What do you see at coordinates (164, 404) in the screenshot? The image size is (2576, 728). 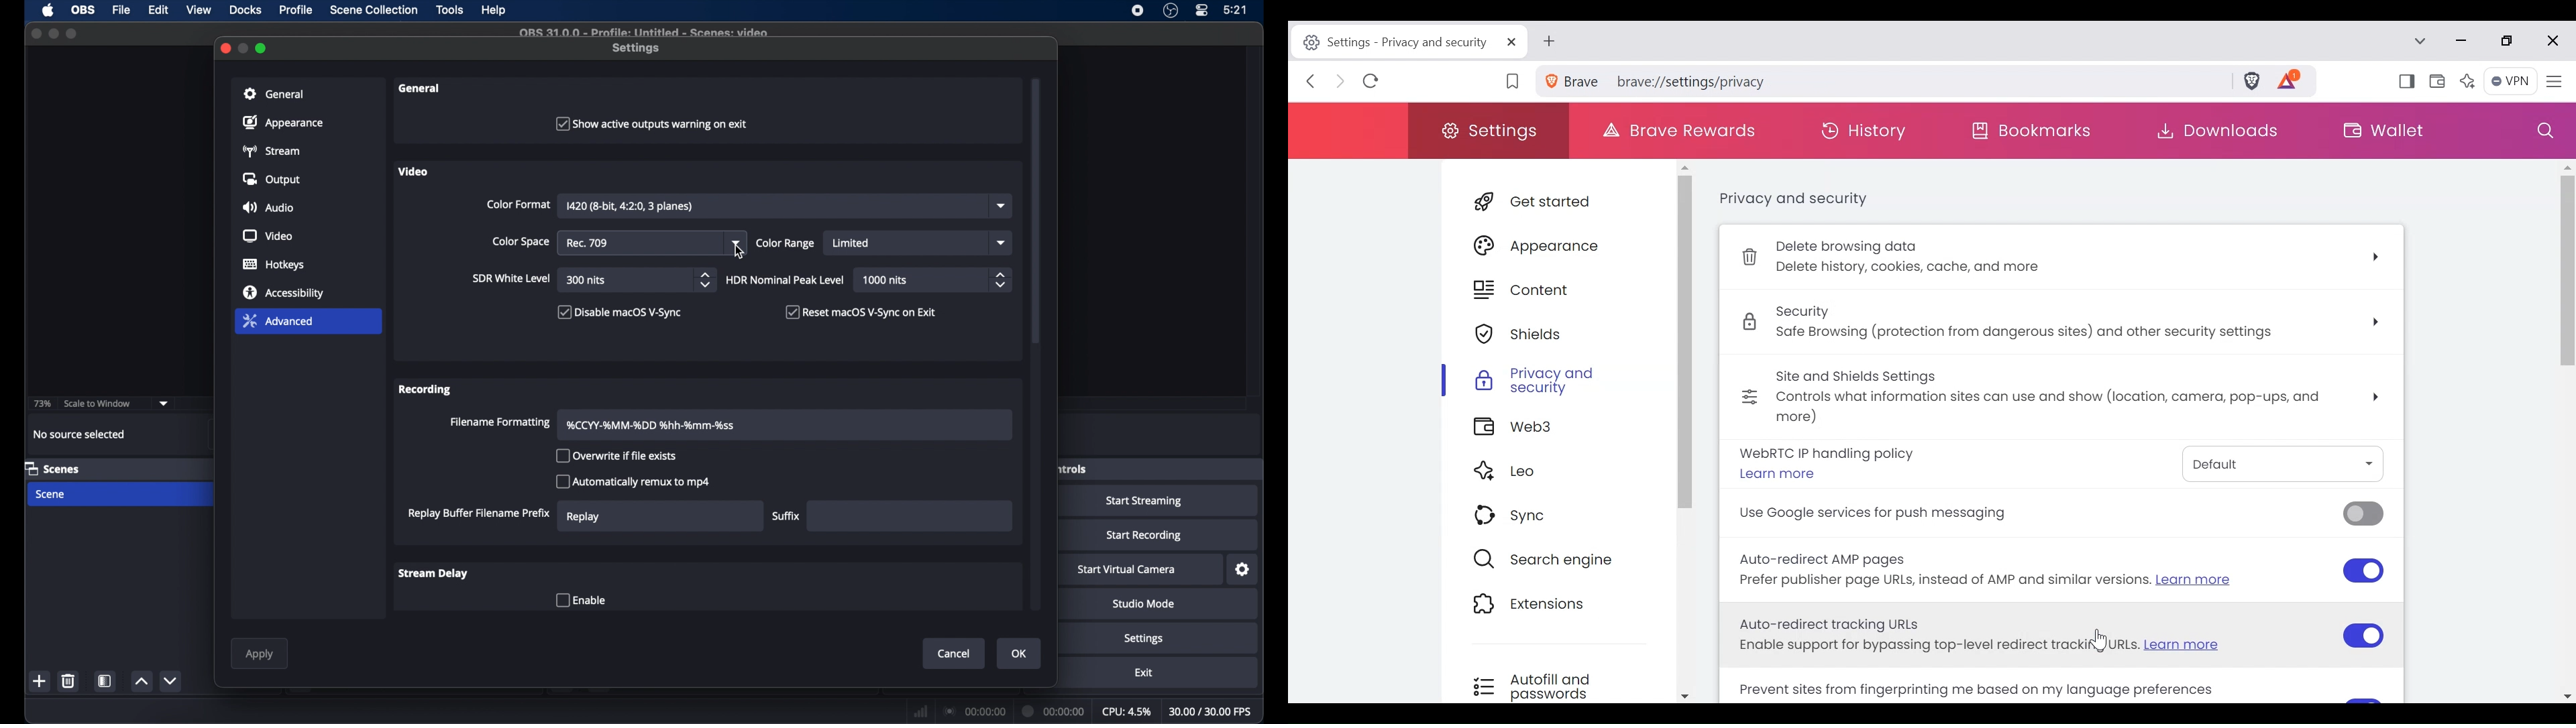 I see `dropdown` at bounding box center [164, 404].